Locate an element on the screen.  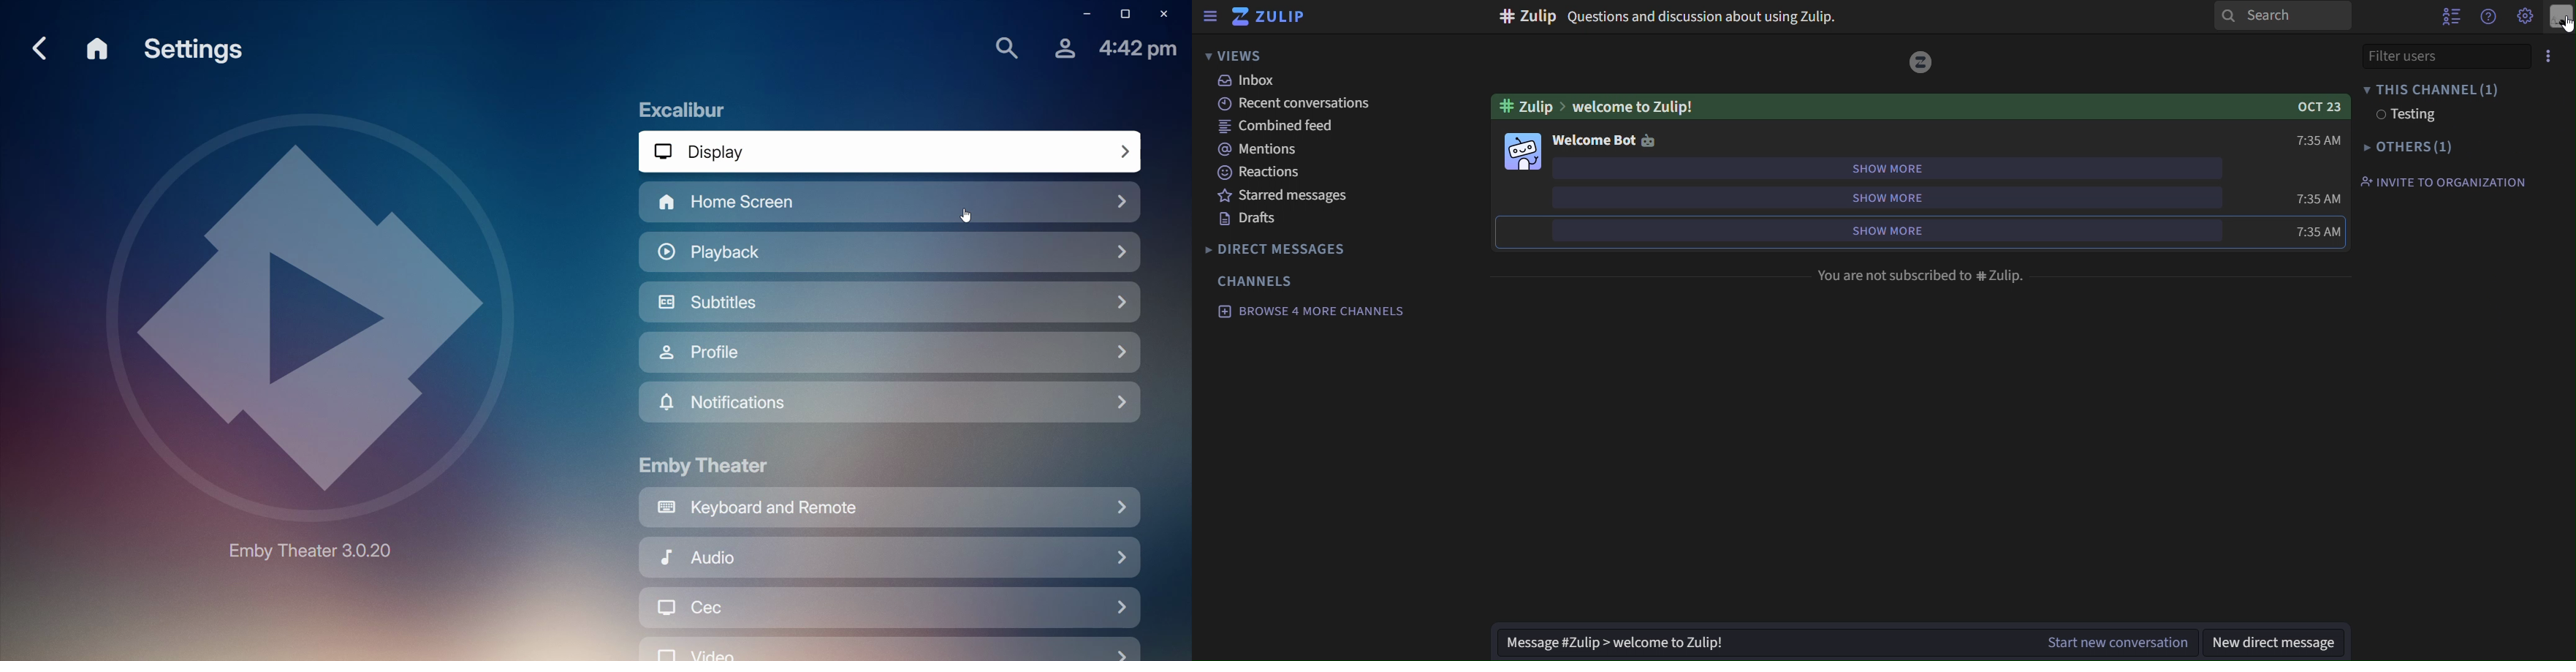
Cec is located at coordinates (890, 608).